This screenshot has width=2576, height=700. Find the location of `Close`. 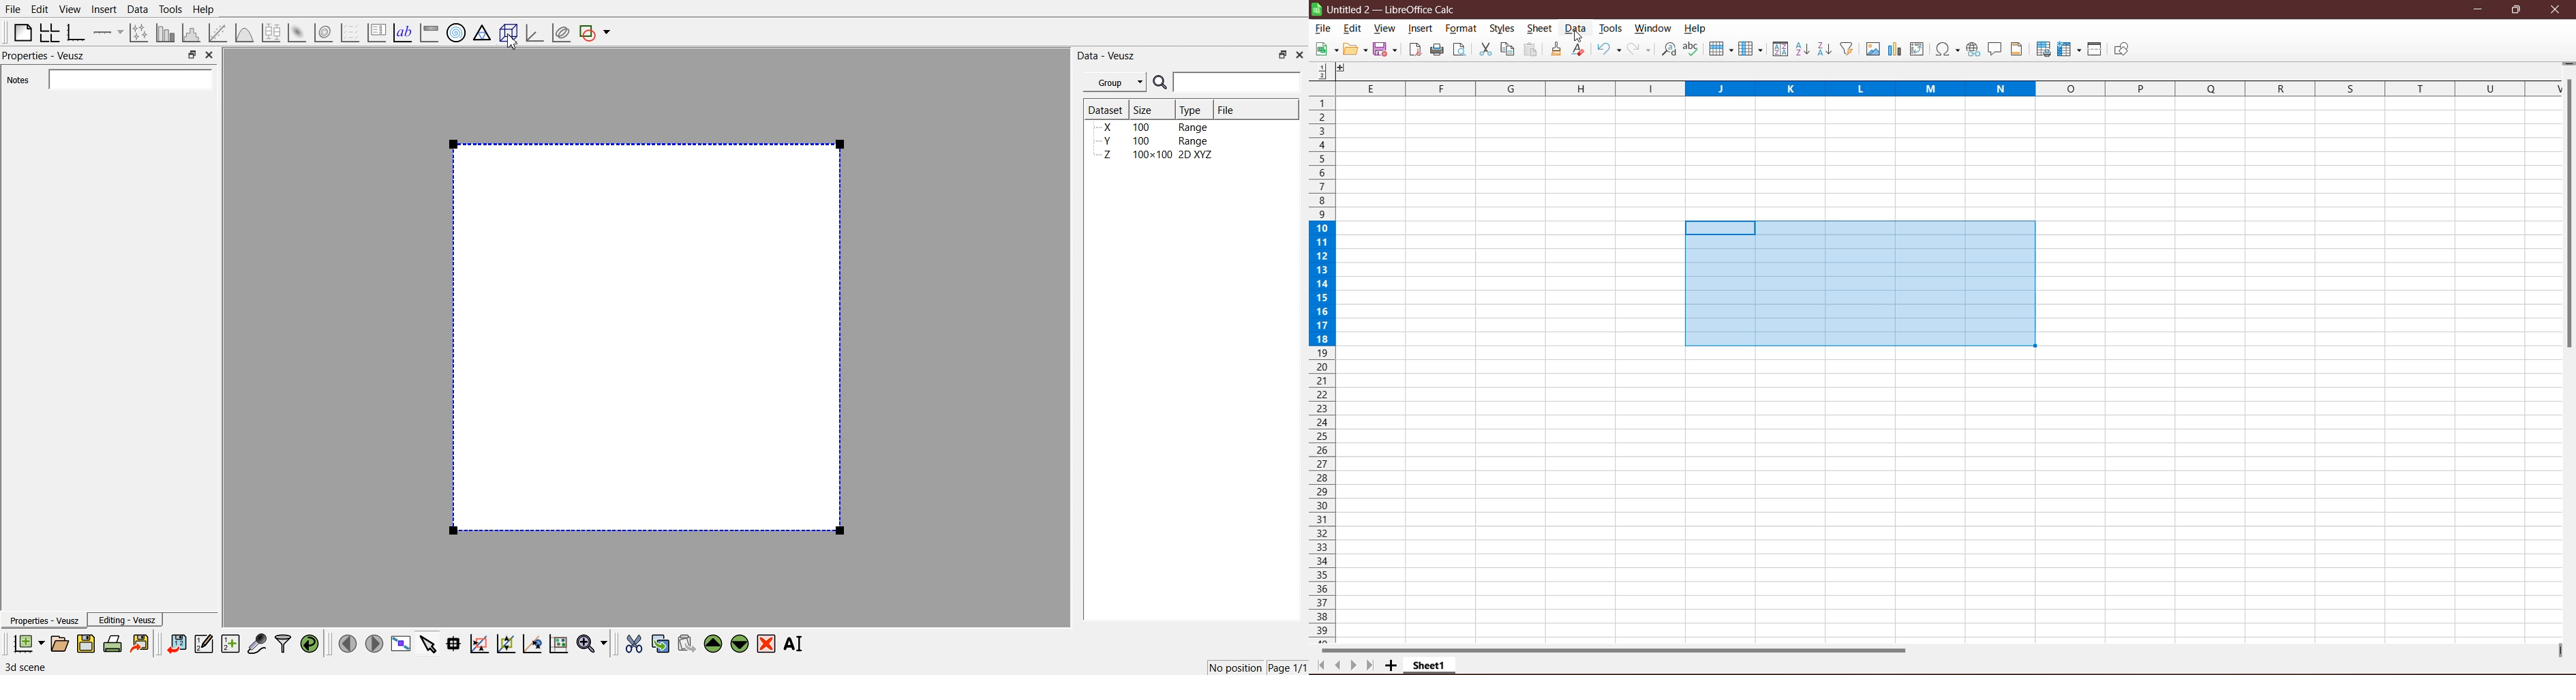

Close is located at coordinates (210, 55).